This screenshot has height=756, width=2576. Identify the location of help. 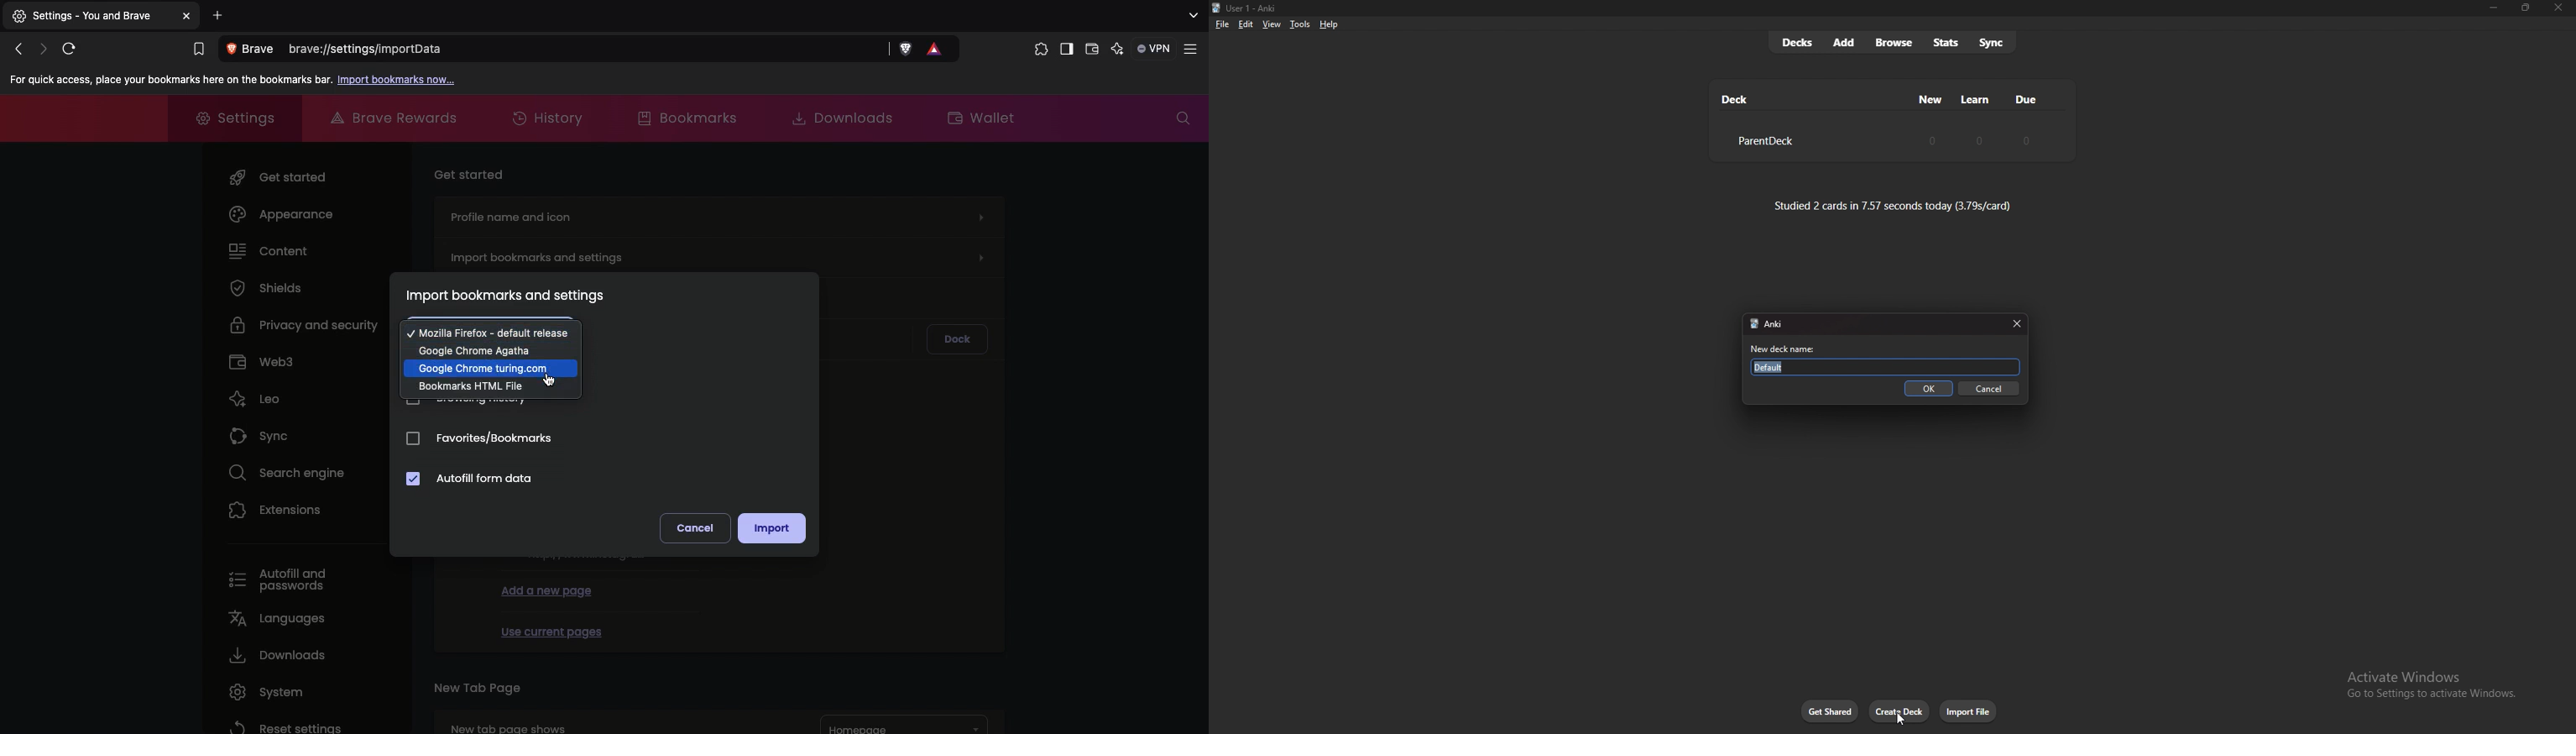
(1328, 25).